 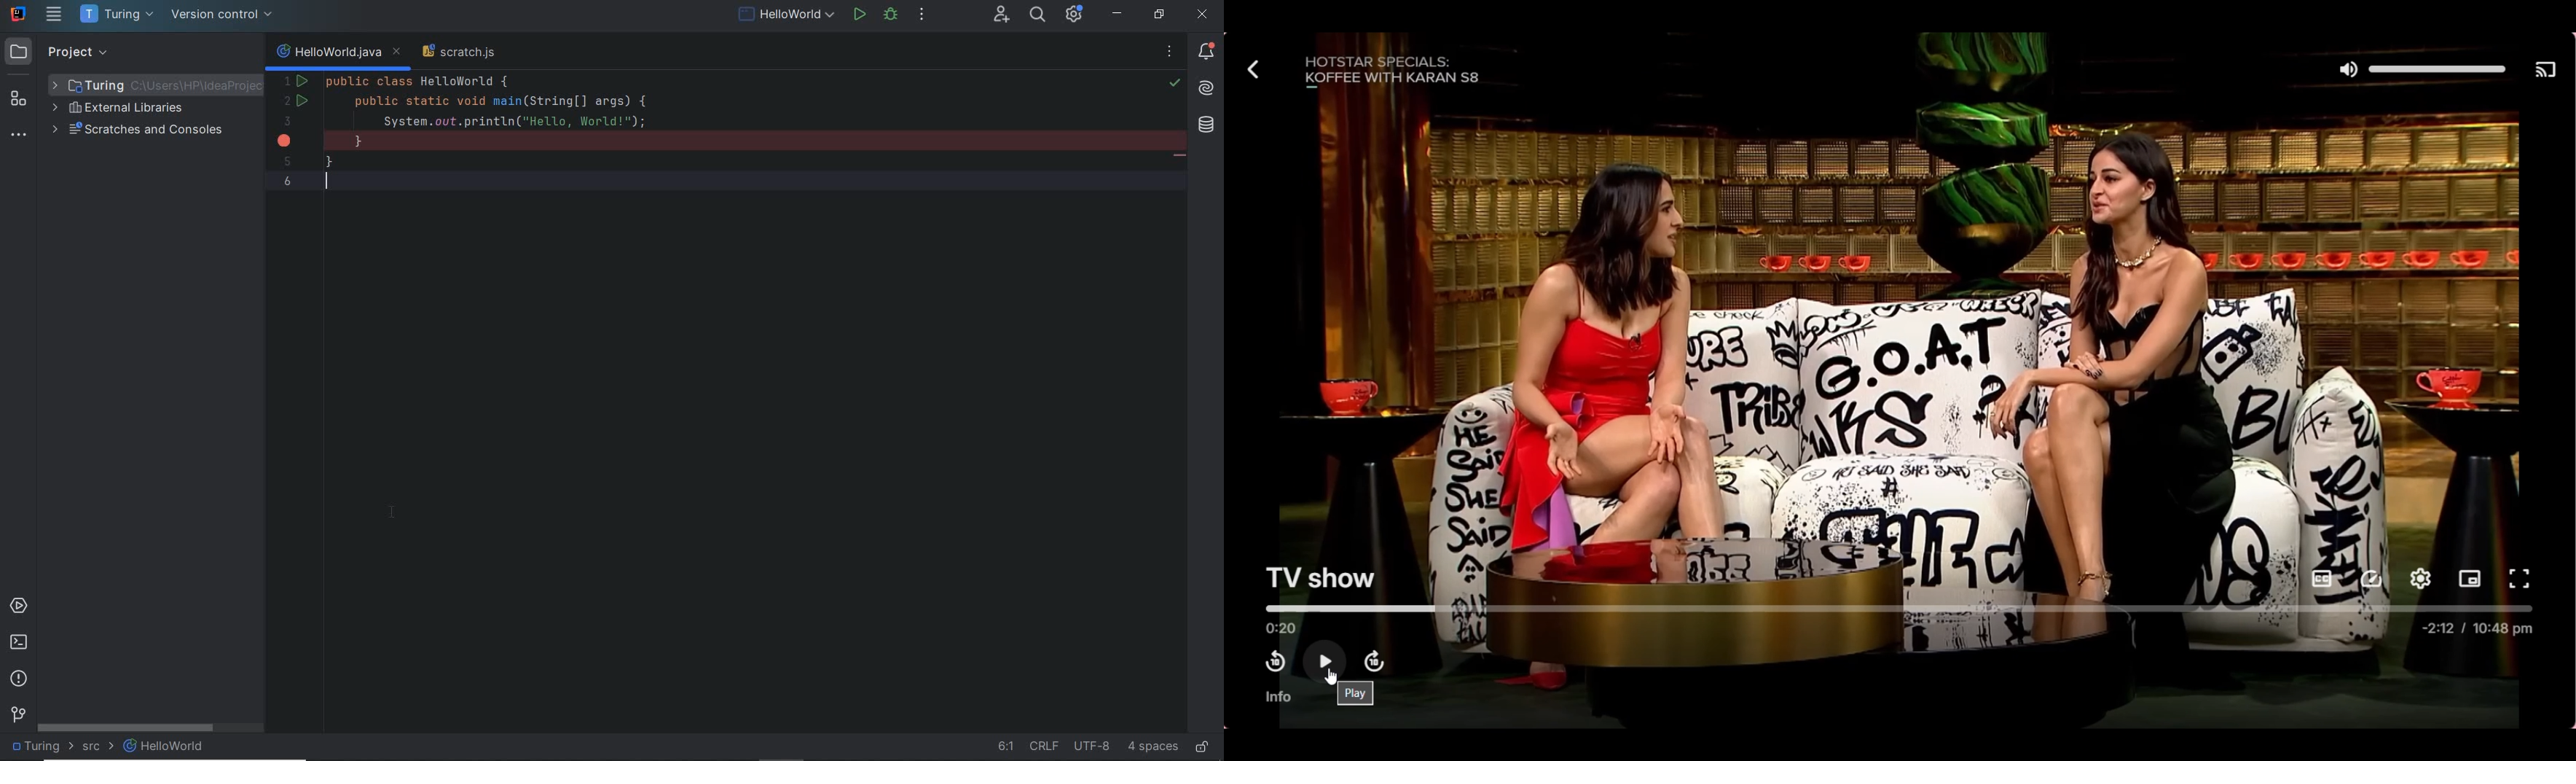 I want to click on error, so click(x=284, y=141).